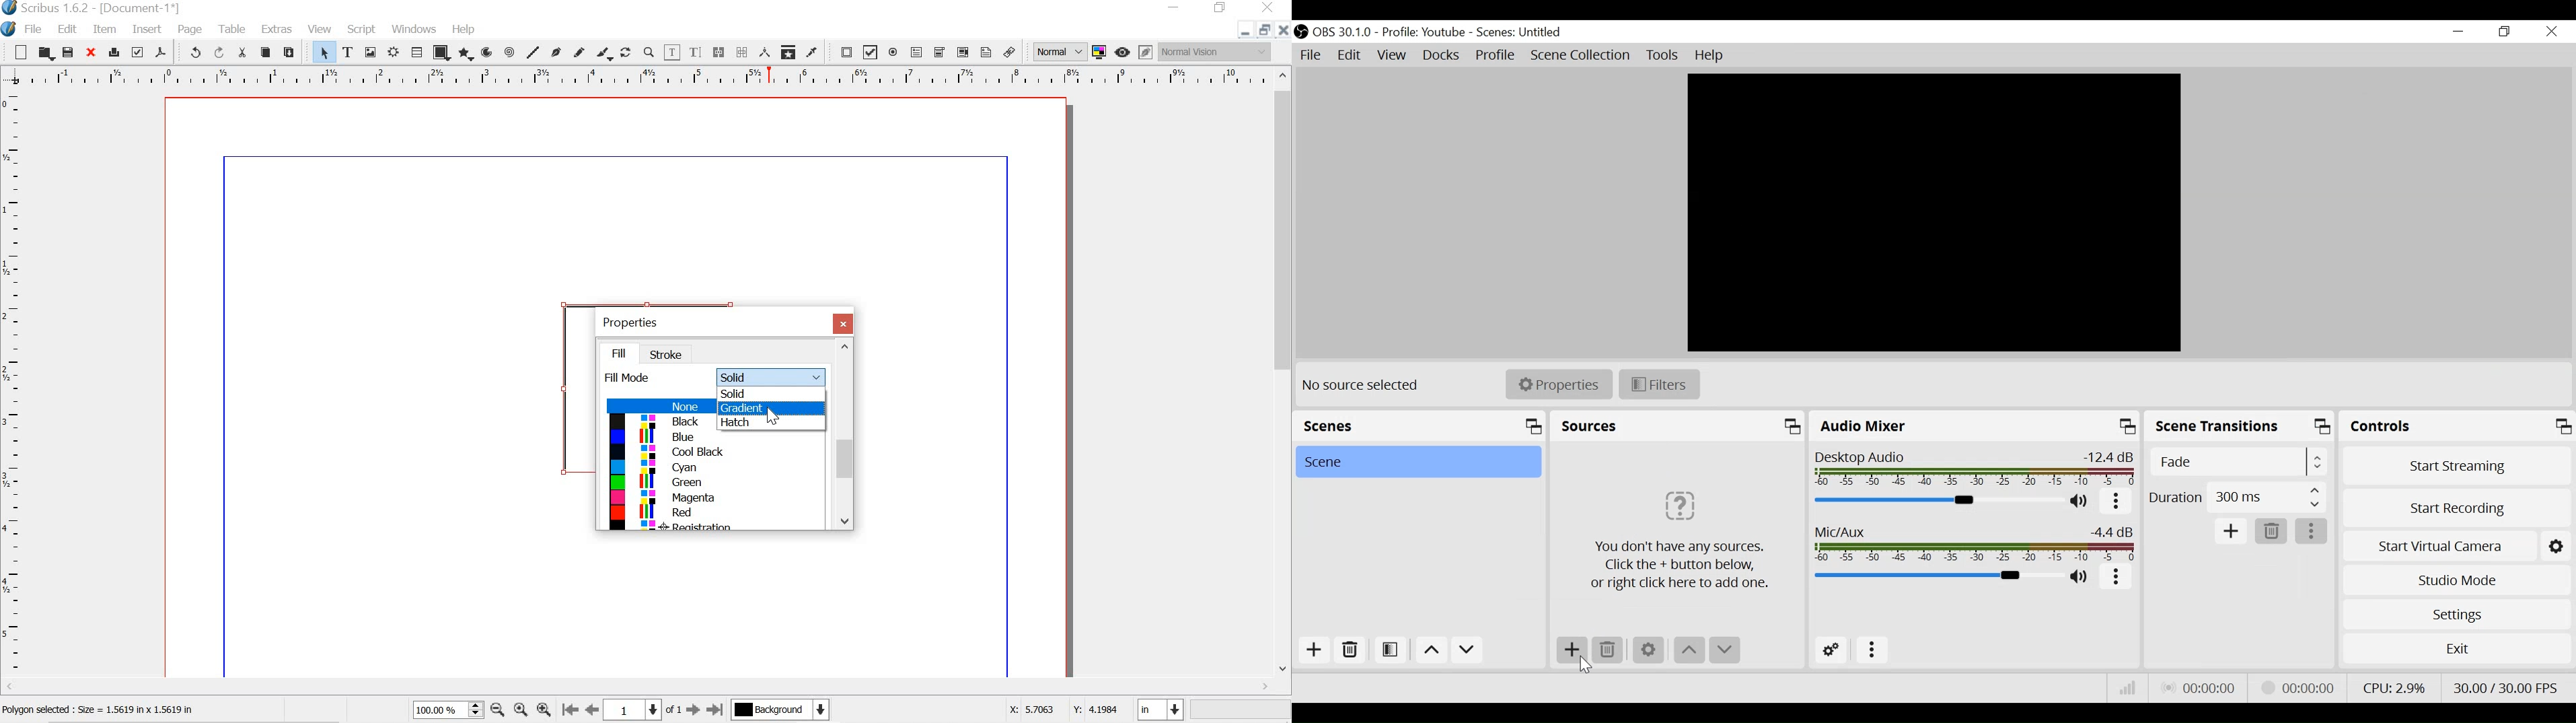 Image resolution: width=2576 pixels, height=728 pixels. I want to click on fill, so click(625, 351).